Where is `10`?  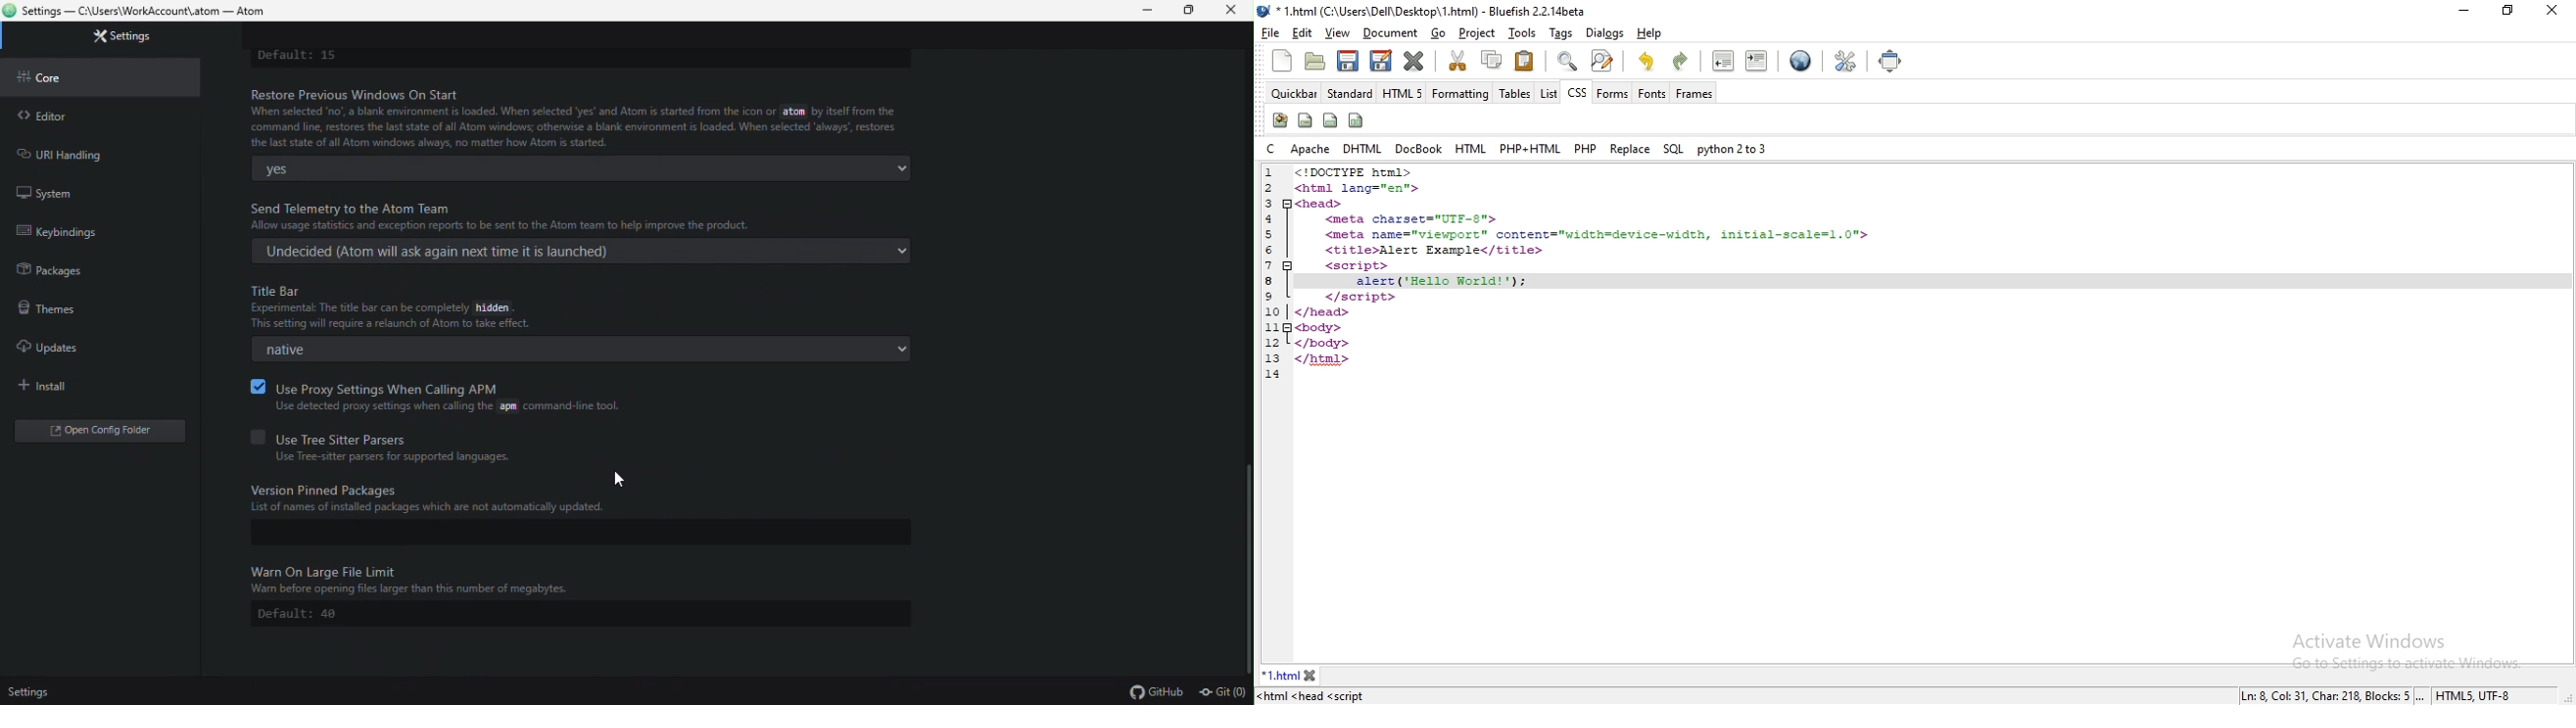
10 is located at coordinates (1275, 311).